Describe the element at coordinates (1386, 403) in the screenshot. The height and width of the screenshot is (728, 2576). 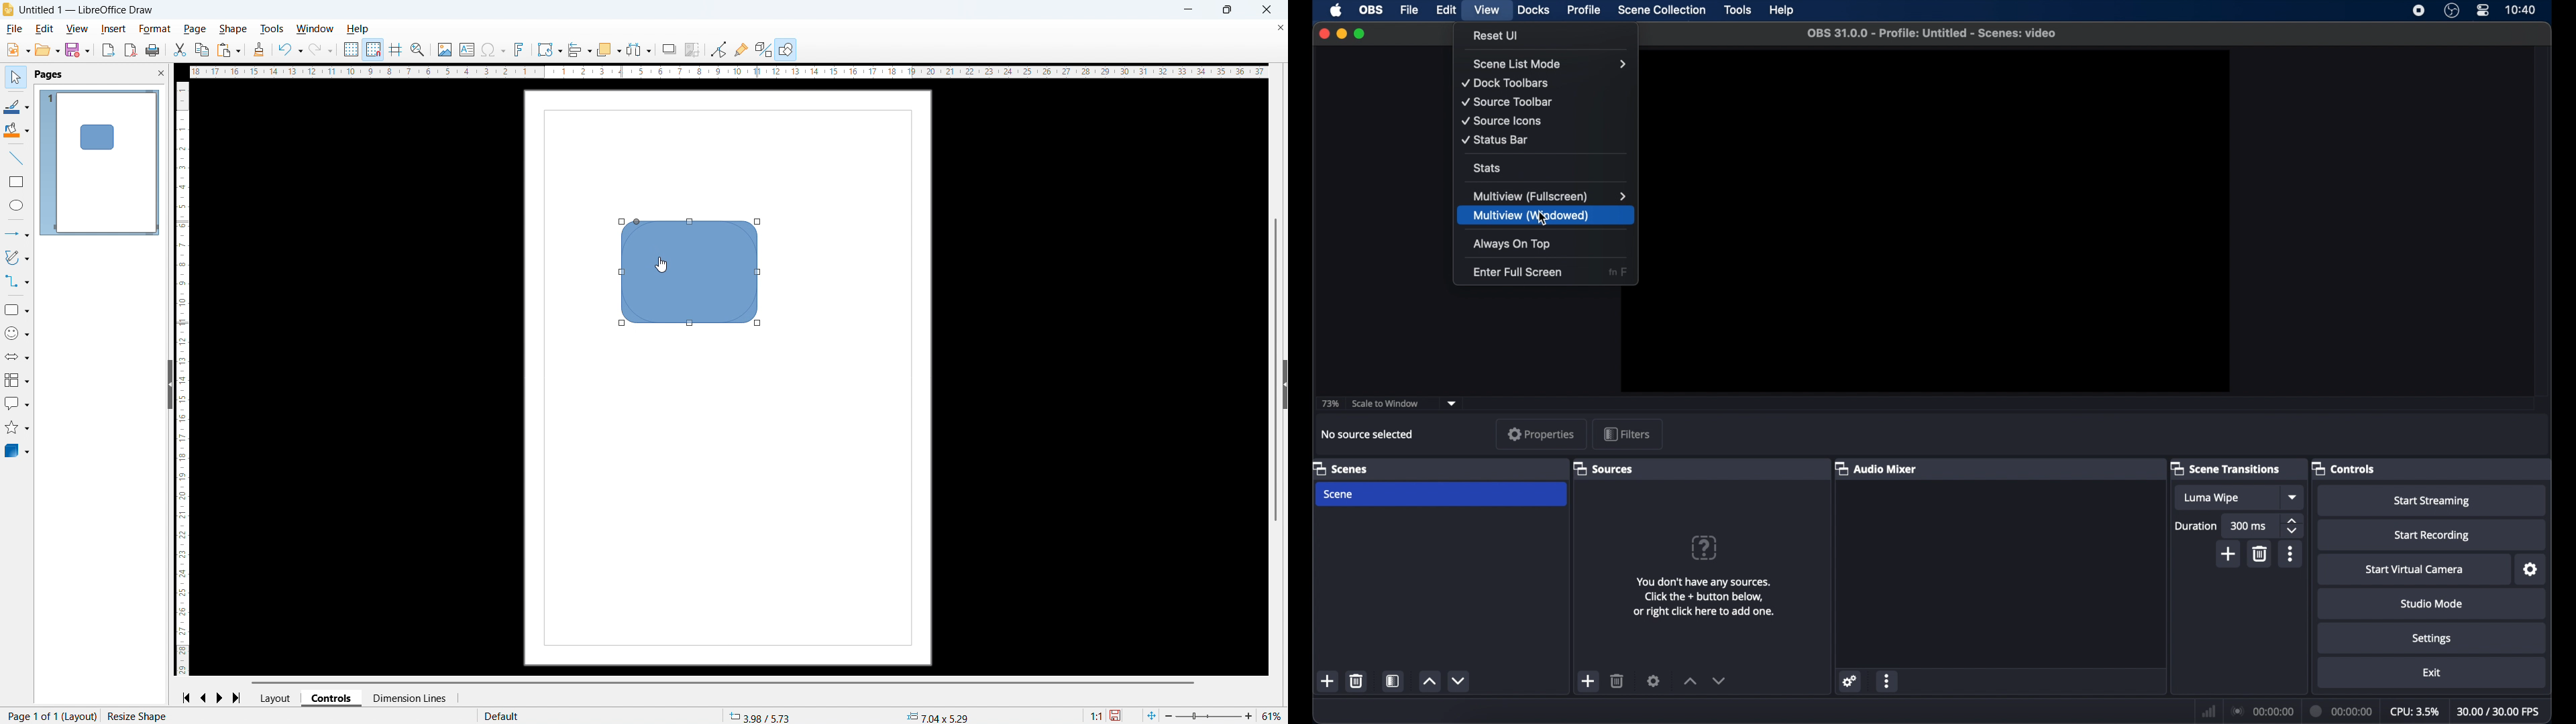
I see `scale to window` at that location.